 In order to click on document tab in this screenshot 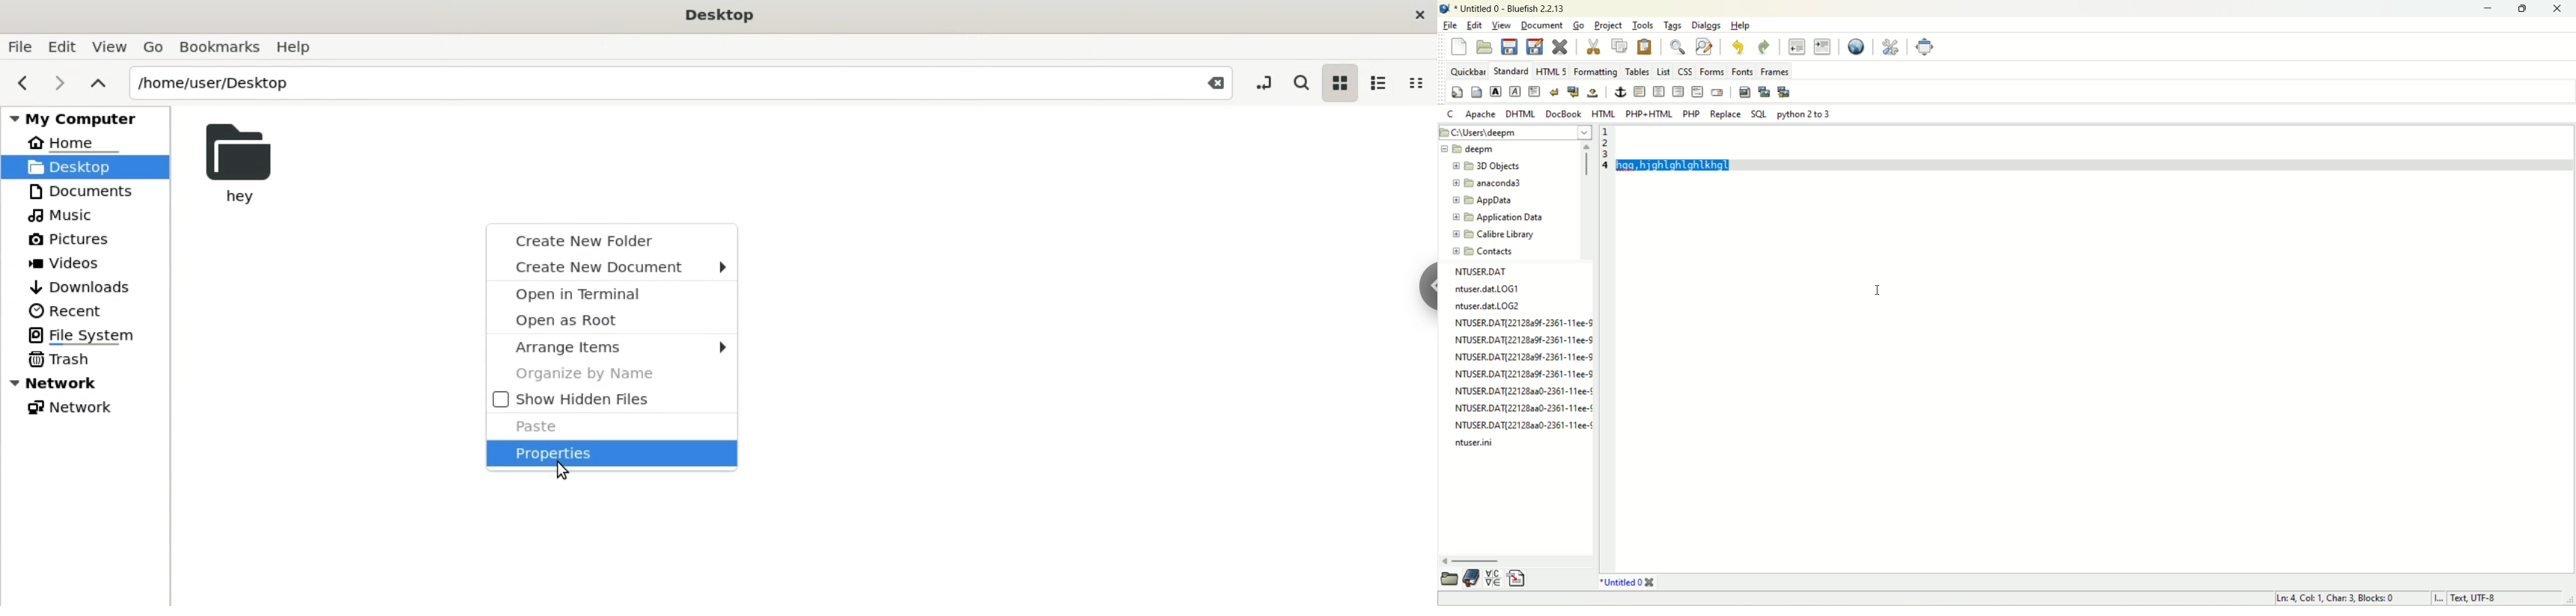, I will do `click(1622, 581)`.